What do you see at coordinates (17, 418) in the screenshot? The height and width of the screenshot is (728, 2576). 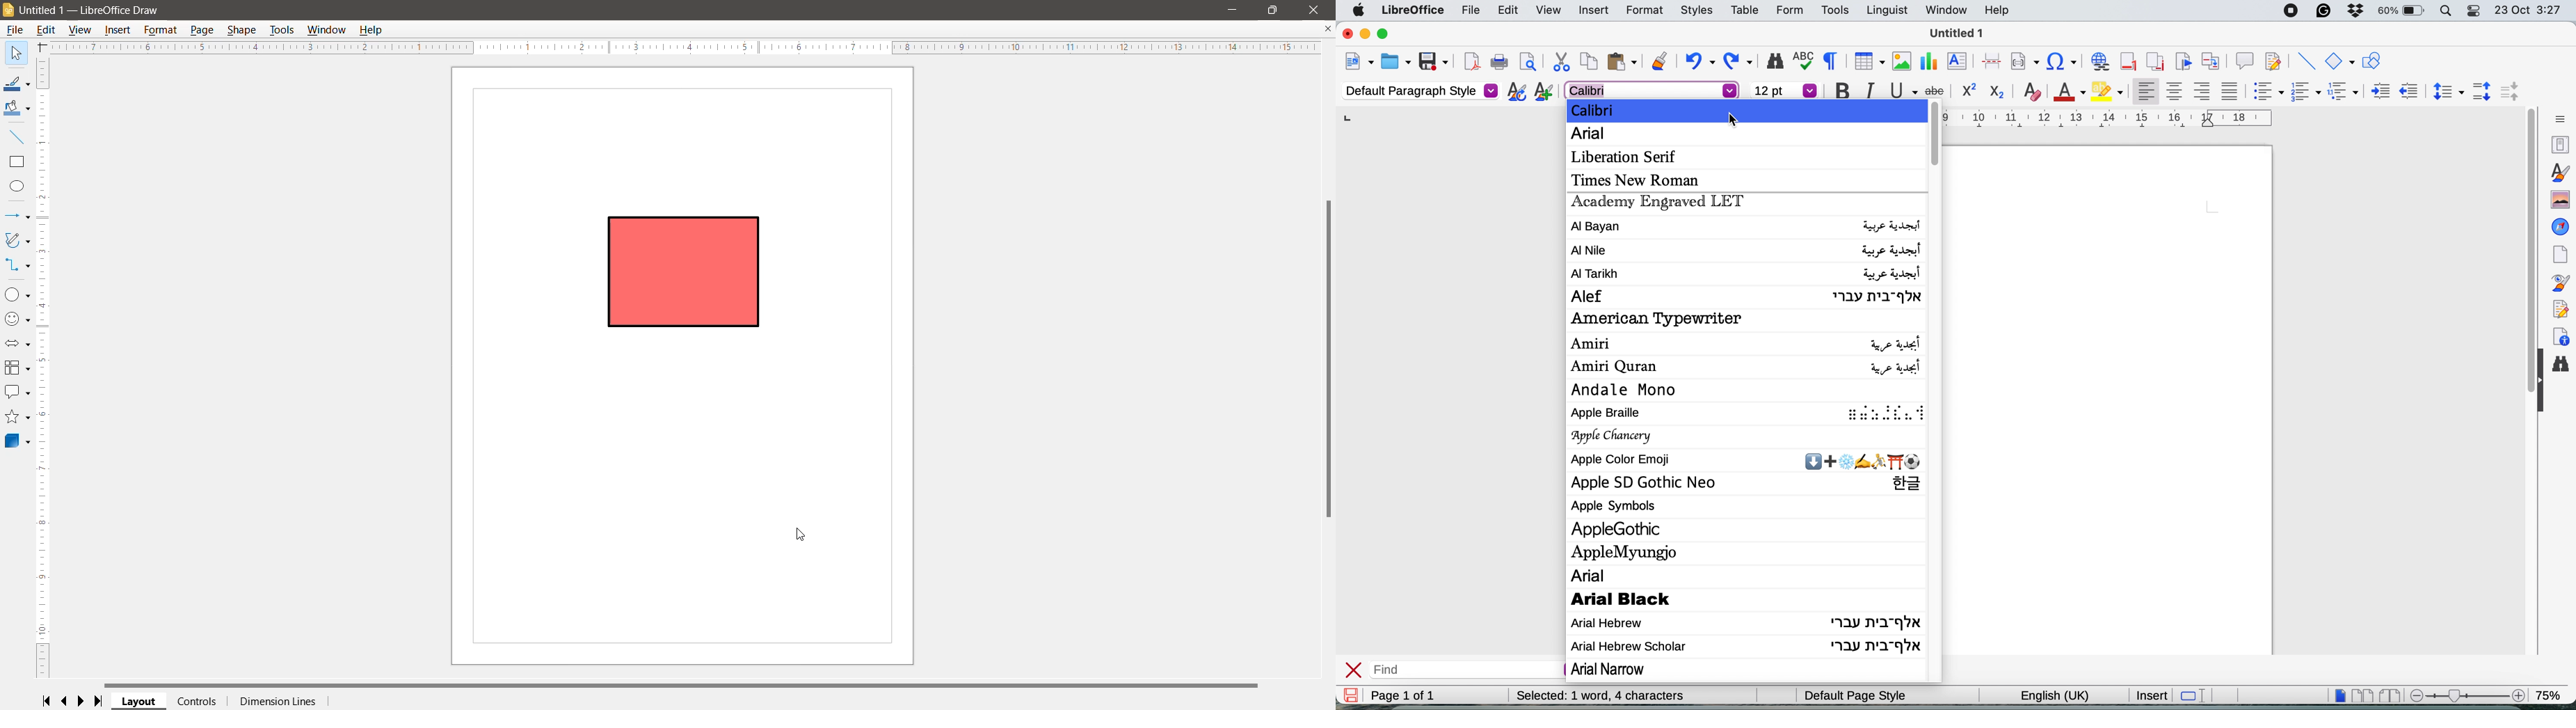 I see `Stars and Banners` at bounding box center [17, 418].